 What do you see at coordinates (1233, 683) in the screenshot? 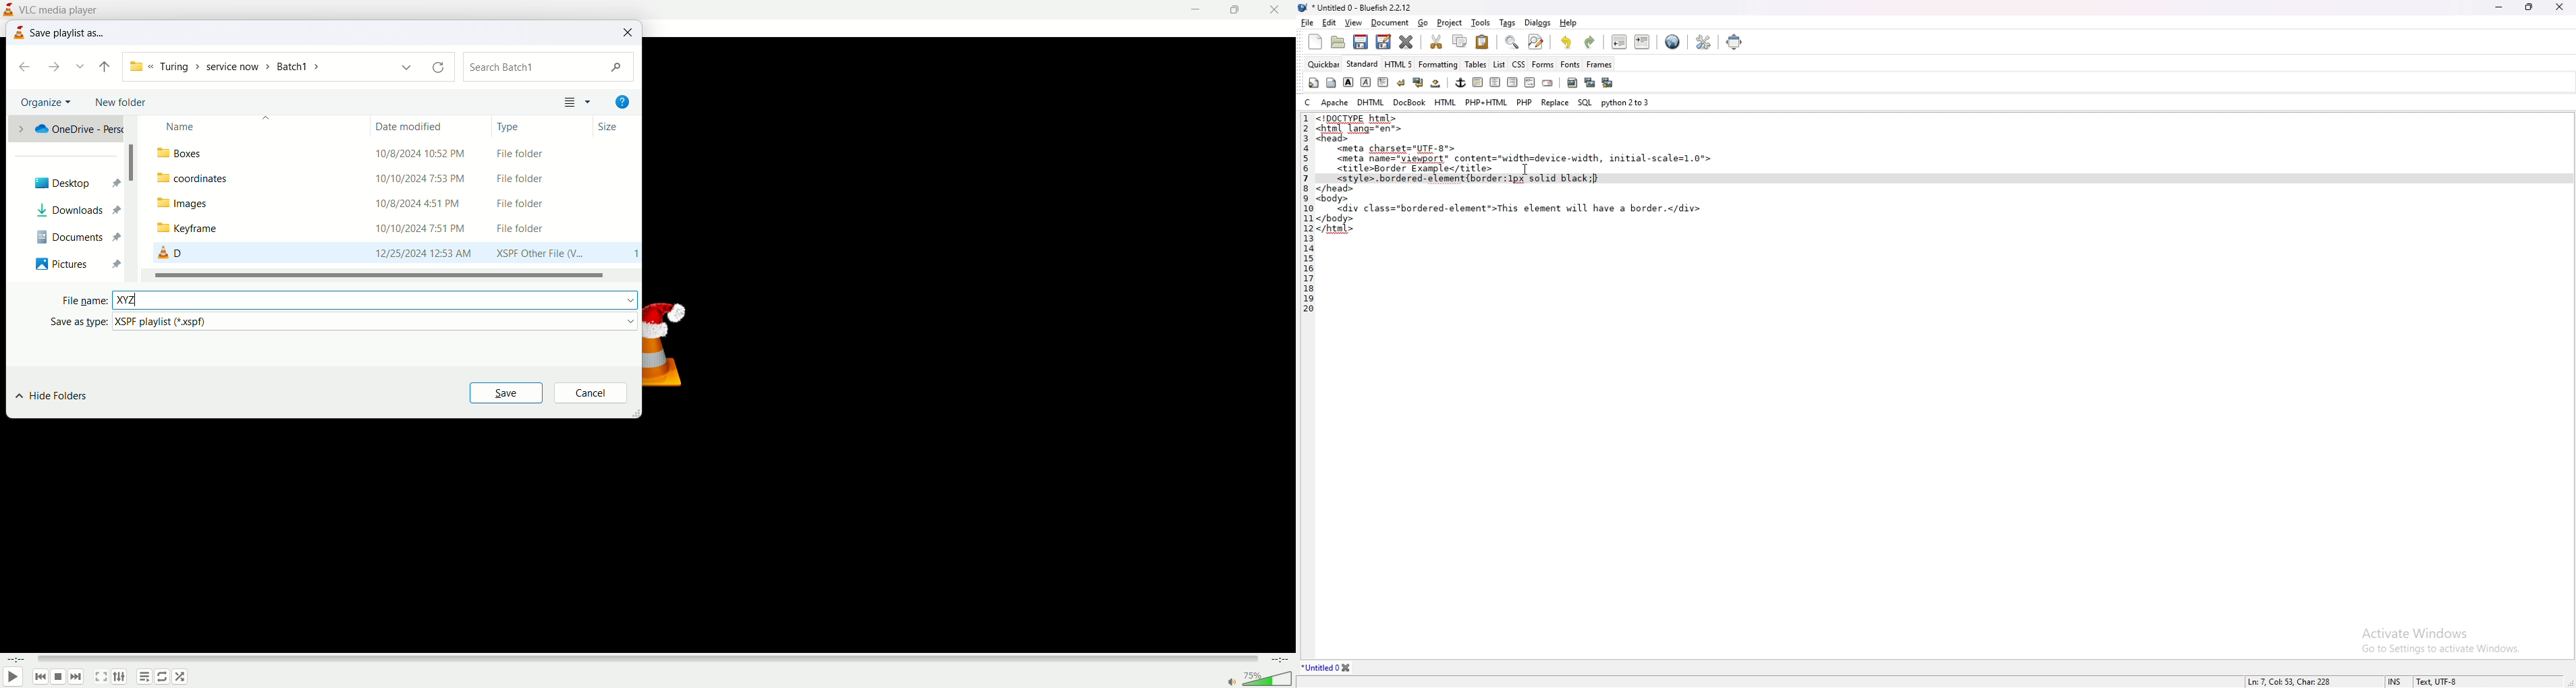
I see `mute` at bounding box center [1233, 683].